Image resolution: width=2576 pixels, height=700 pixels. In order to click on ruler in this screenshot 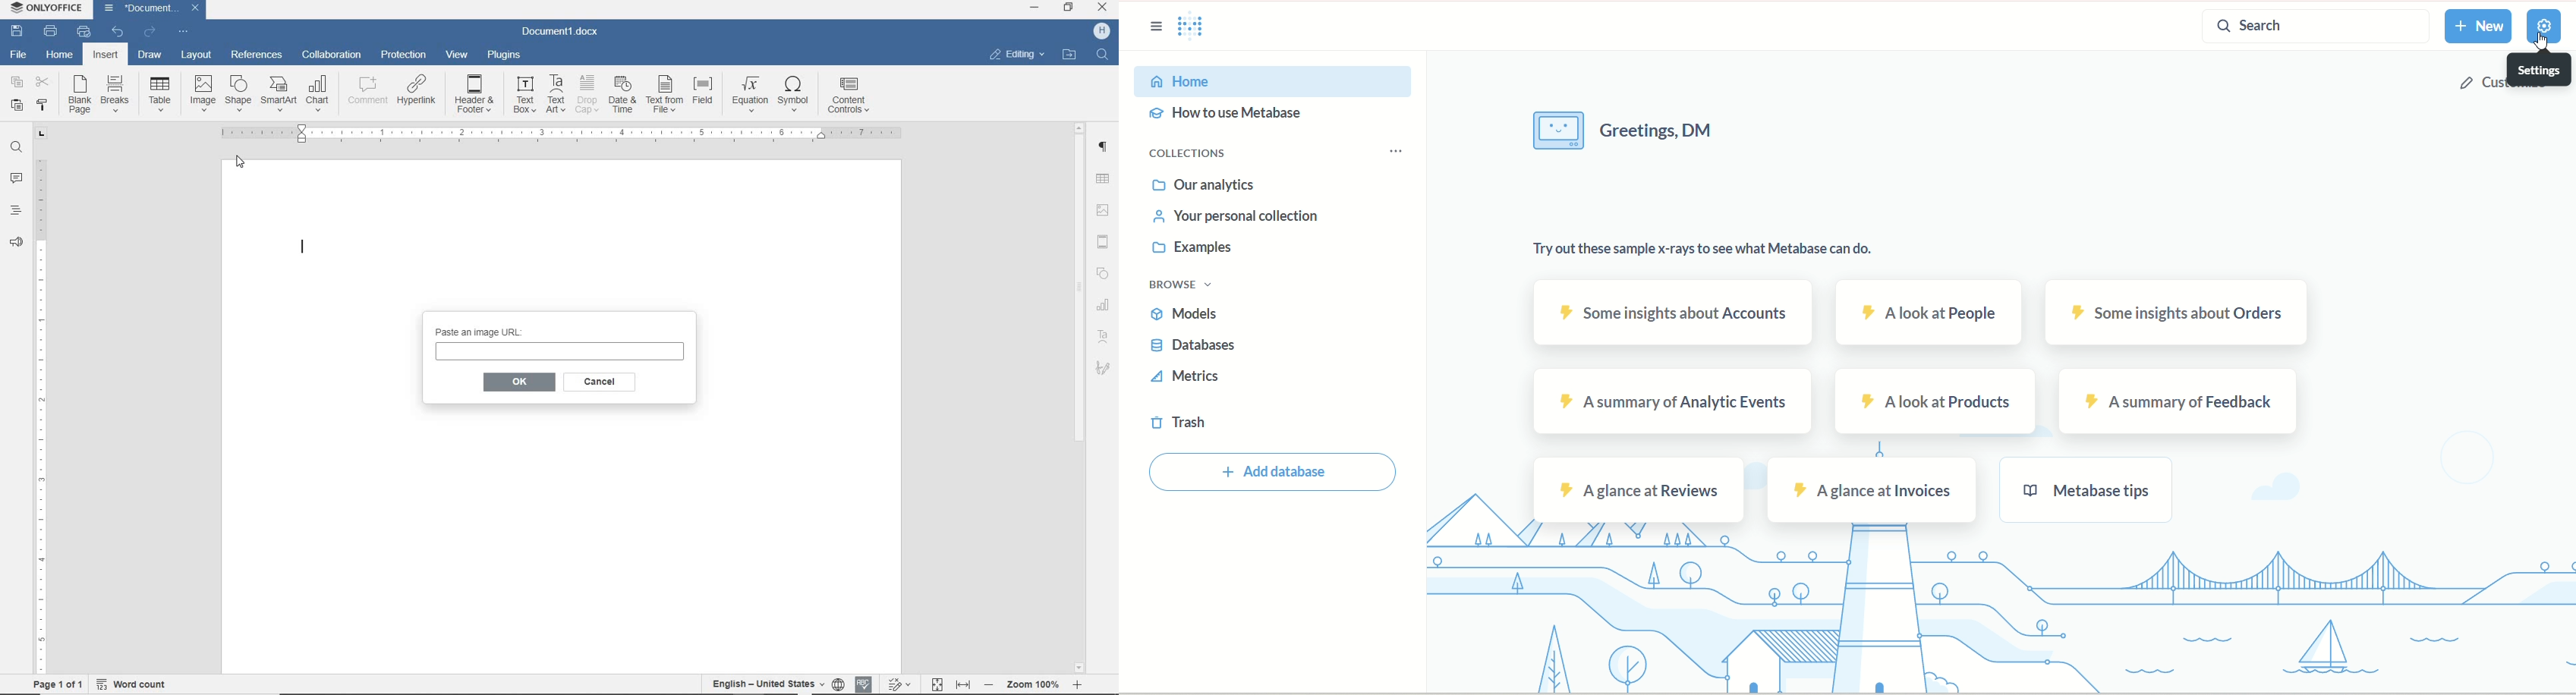, I will do `click(559, 135)`.